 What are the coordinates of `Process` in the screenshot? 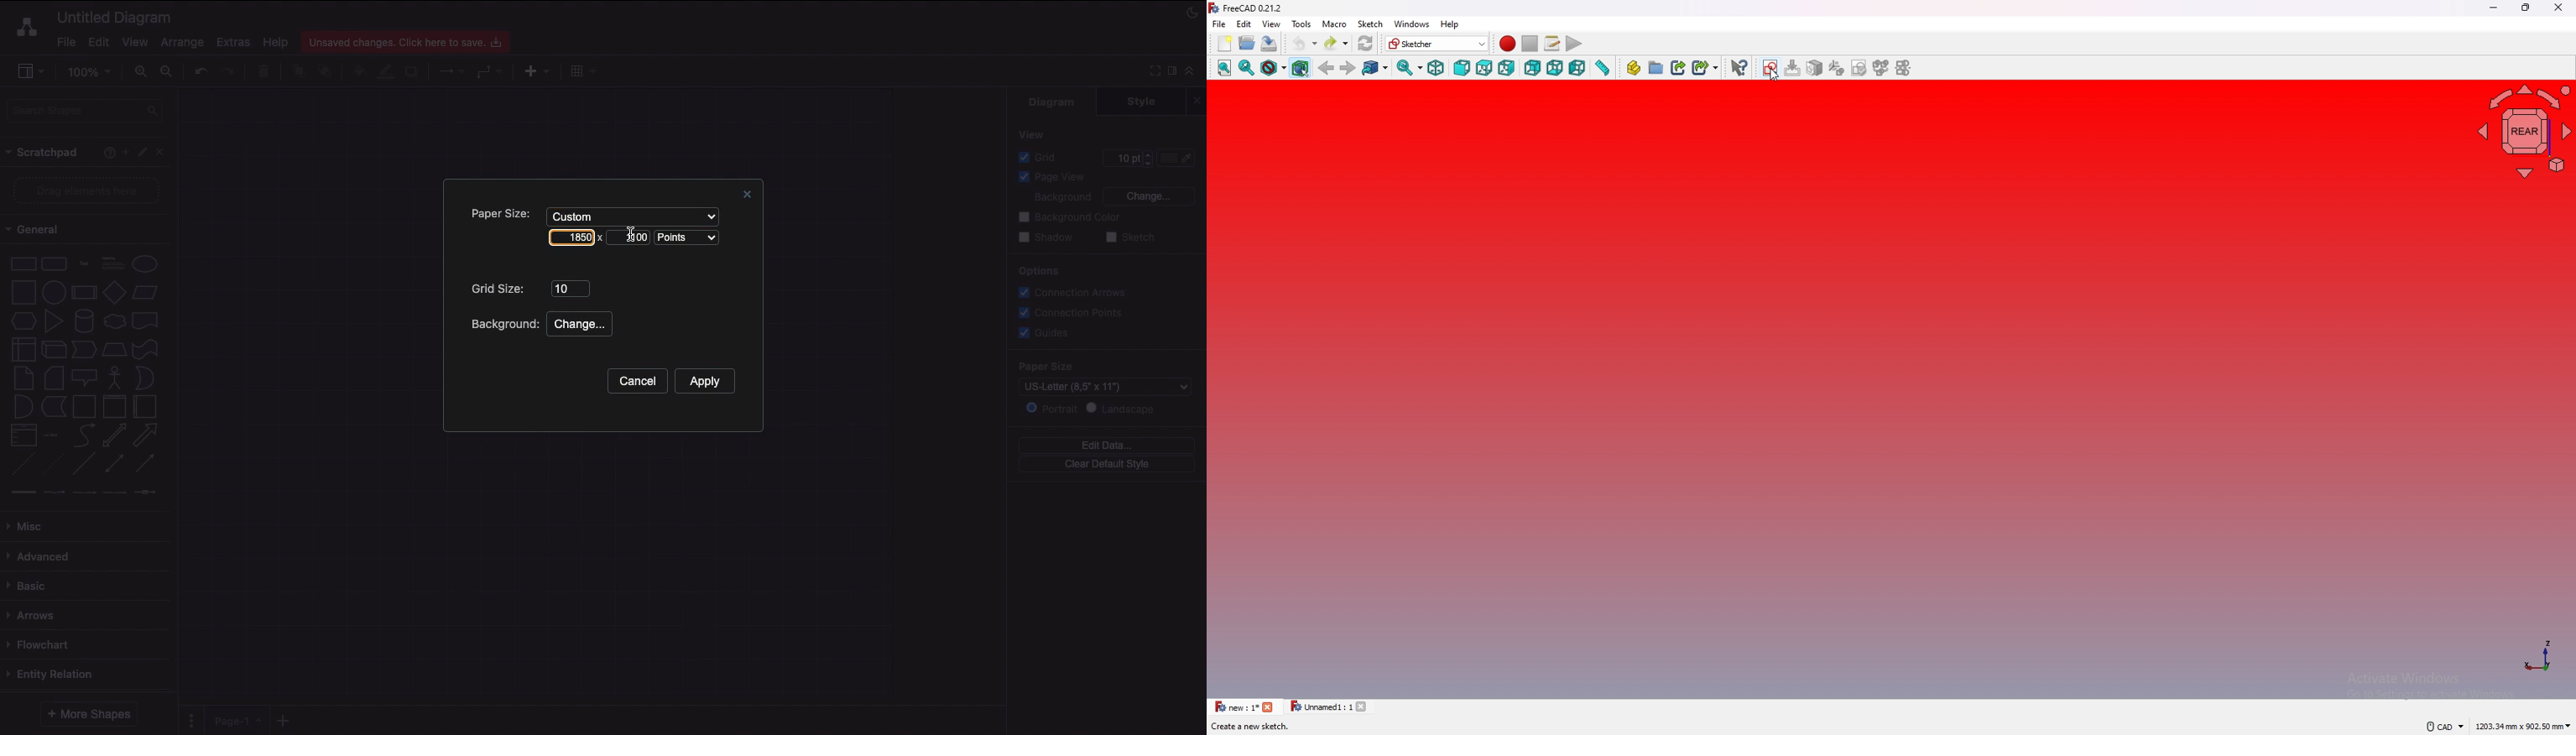 It's located at (82, 294).